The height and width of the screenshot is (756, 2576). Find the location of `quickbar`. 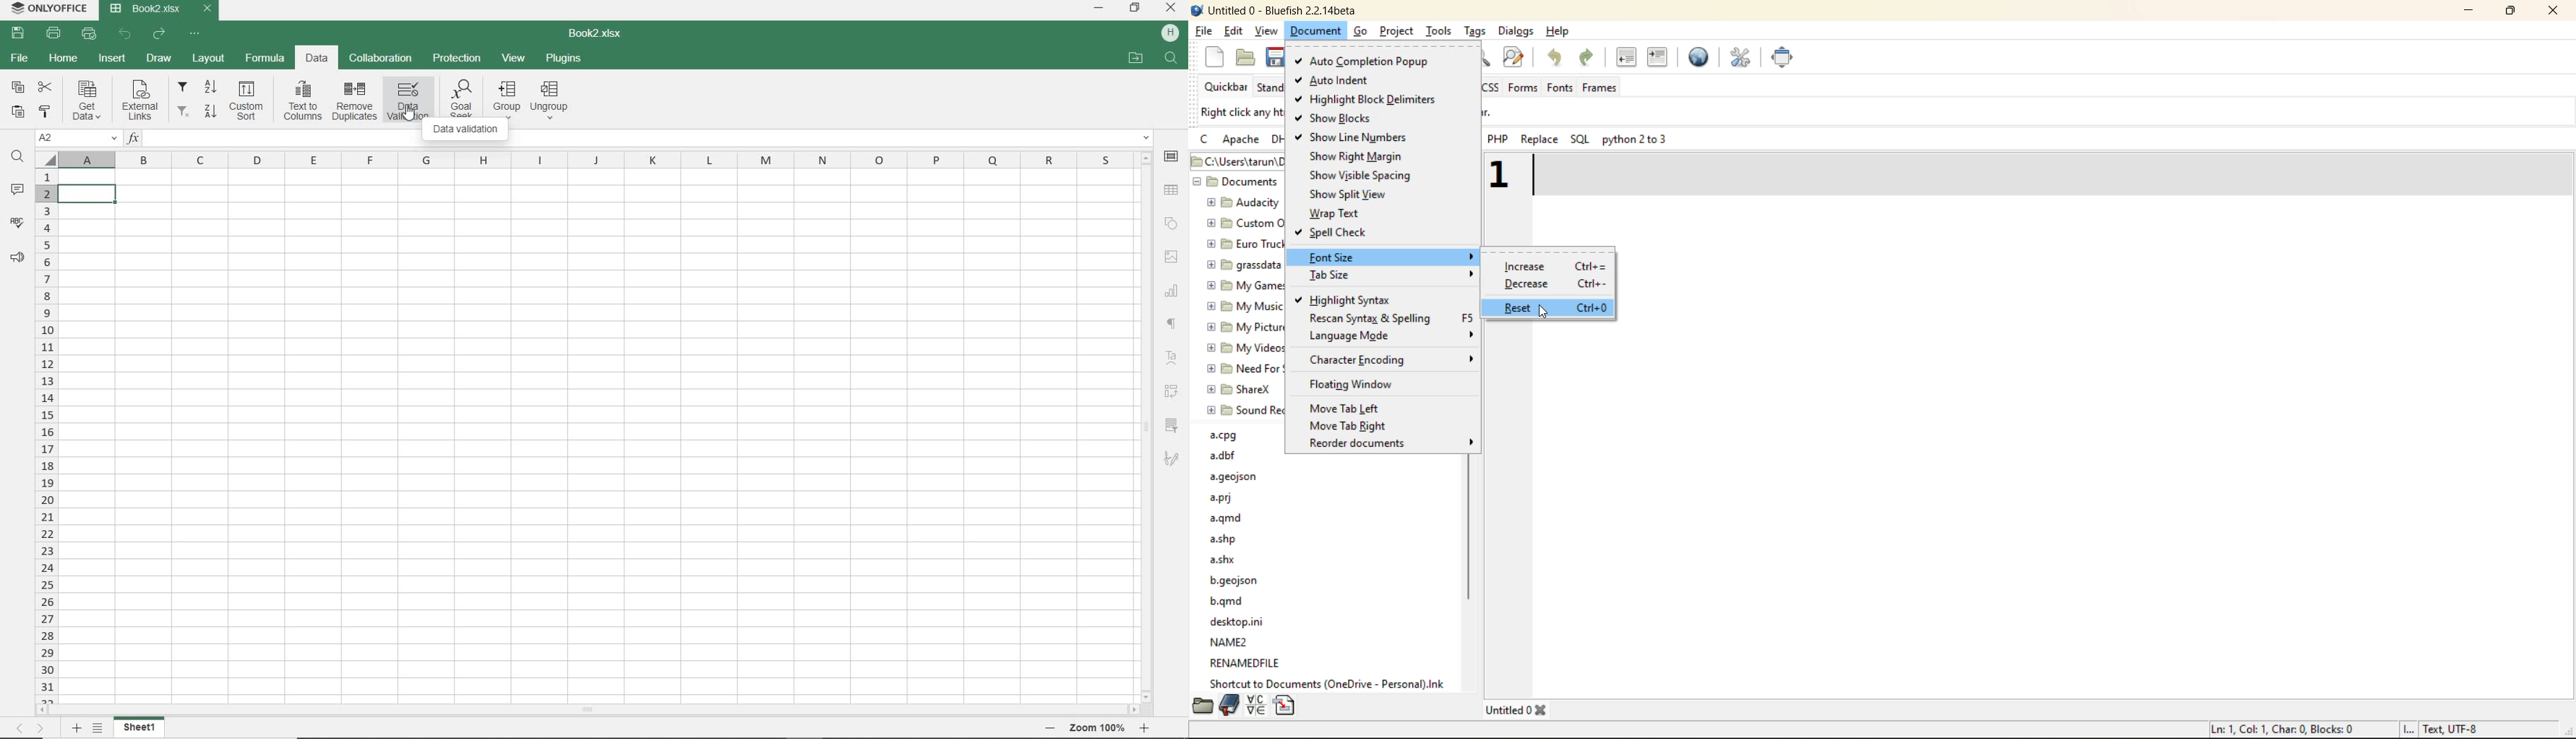

quickbar is located at coordinates (1226, 86).